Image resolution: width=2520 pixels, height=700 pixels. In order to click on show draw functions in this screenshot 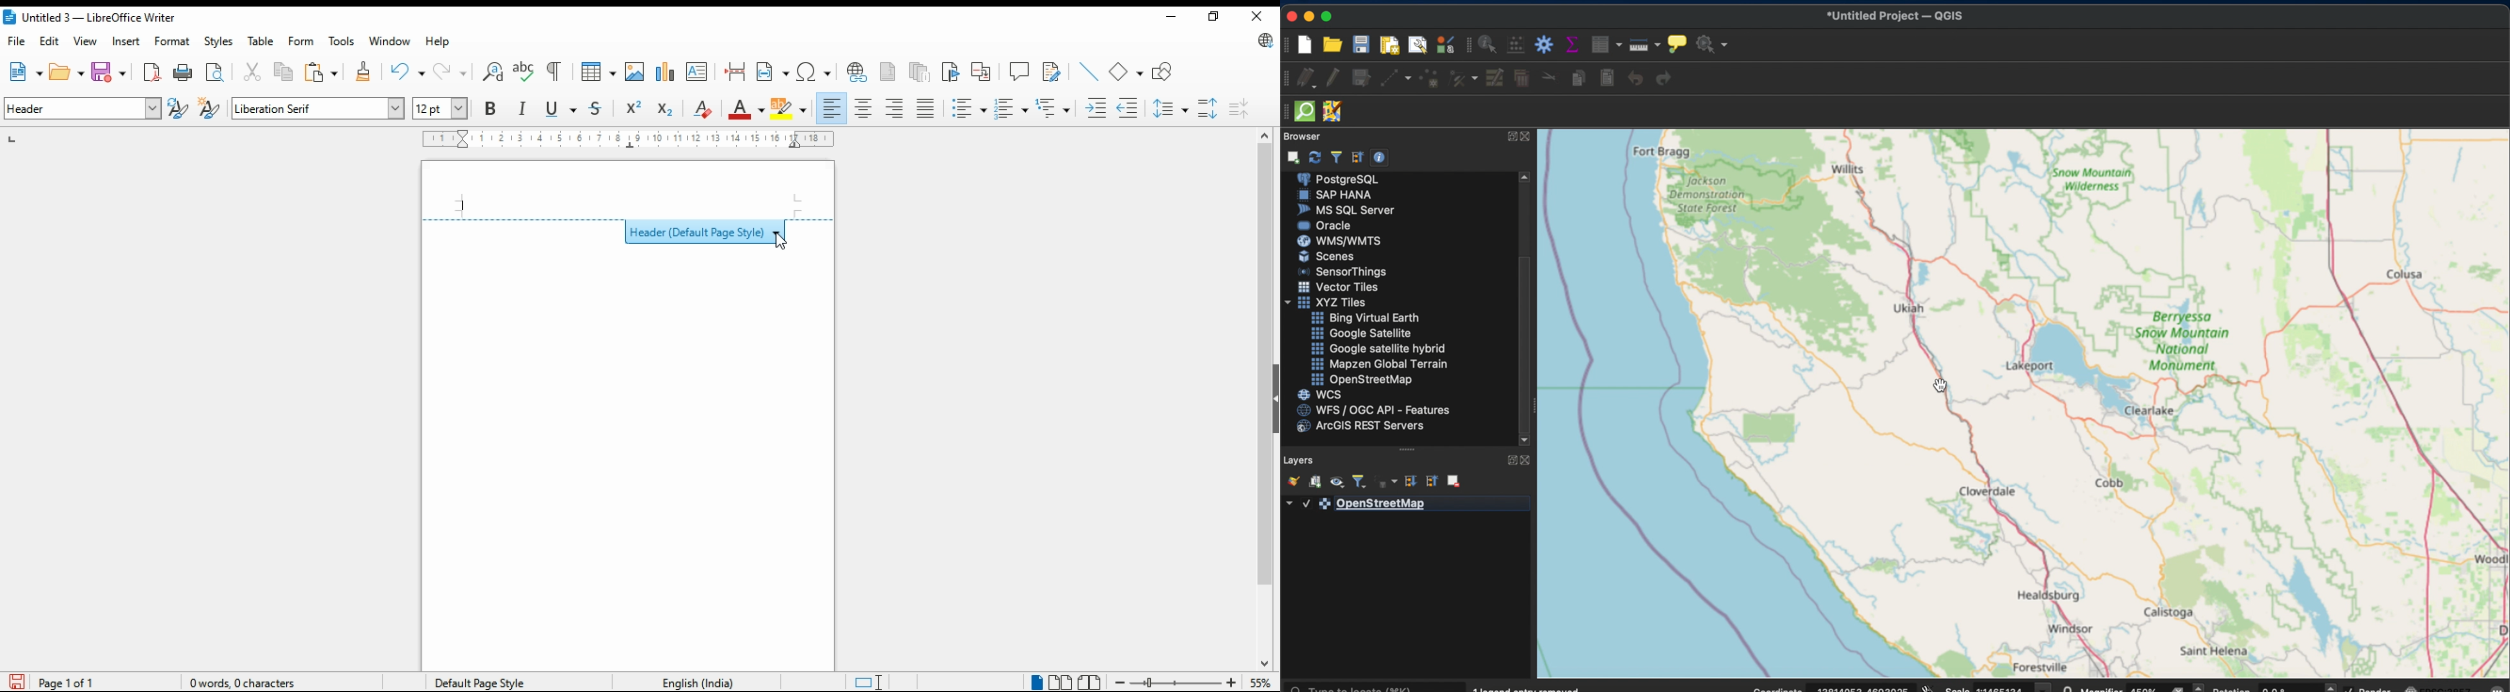, I will do `click(1165, 72)`.